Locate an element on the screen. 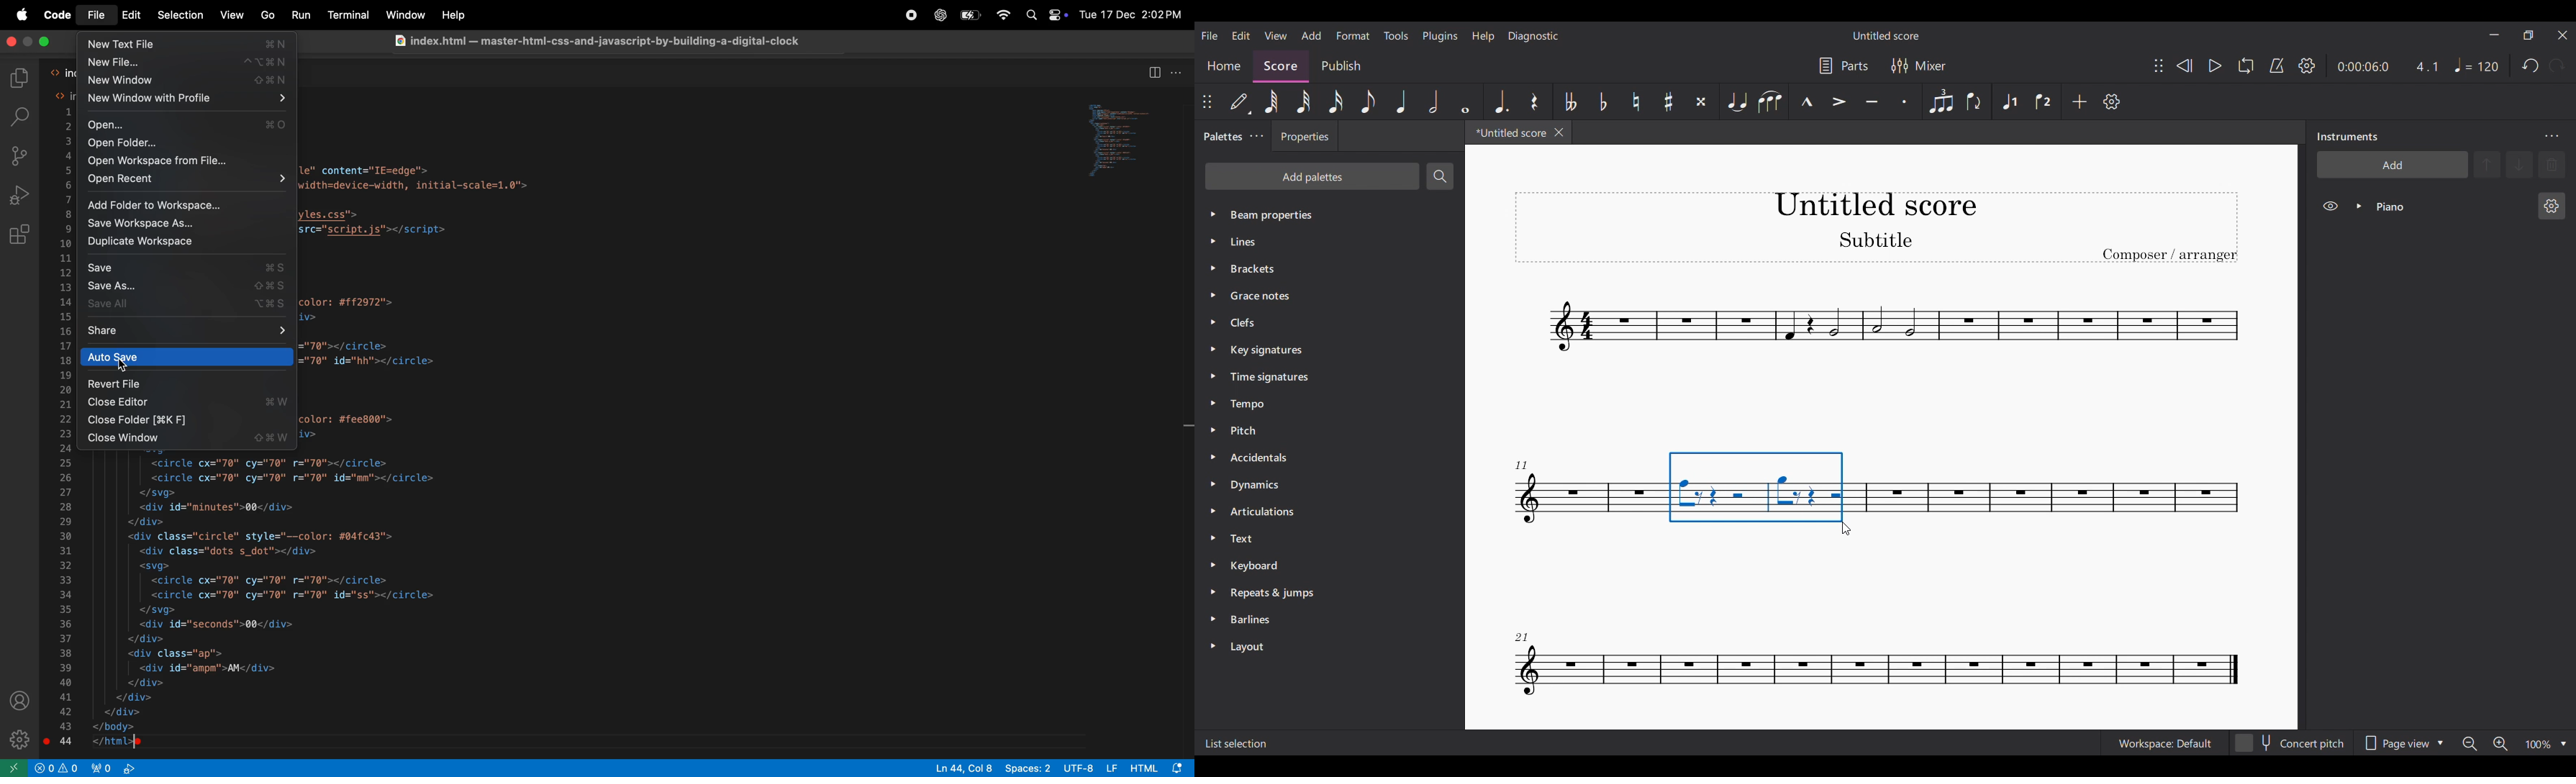 The image size is (2576, 784). open workspace from file is located at coordinates (186, 161).